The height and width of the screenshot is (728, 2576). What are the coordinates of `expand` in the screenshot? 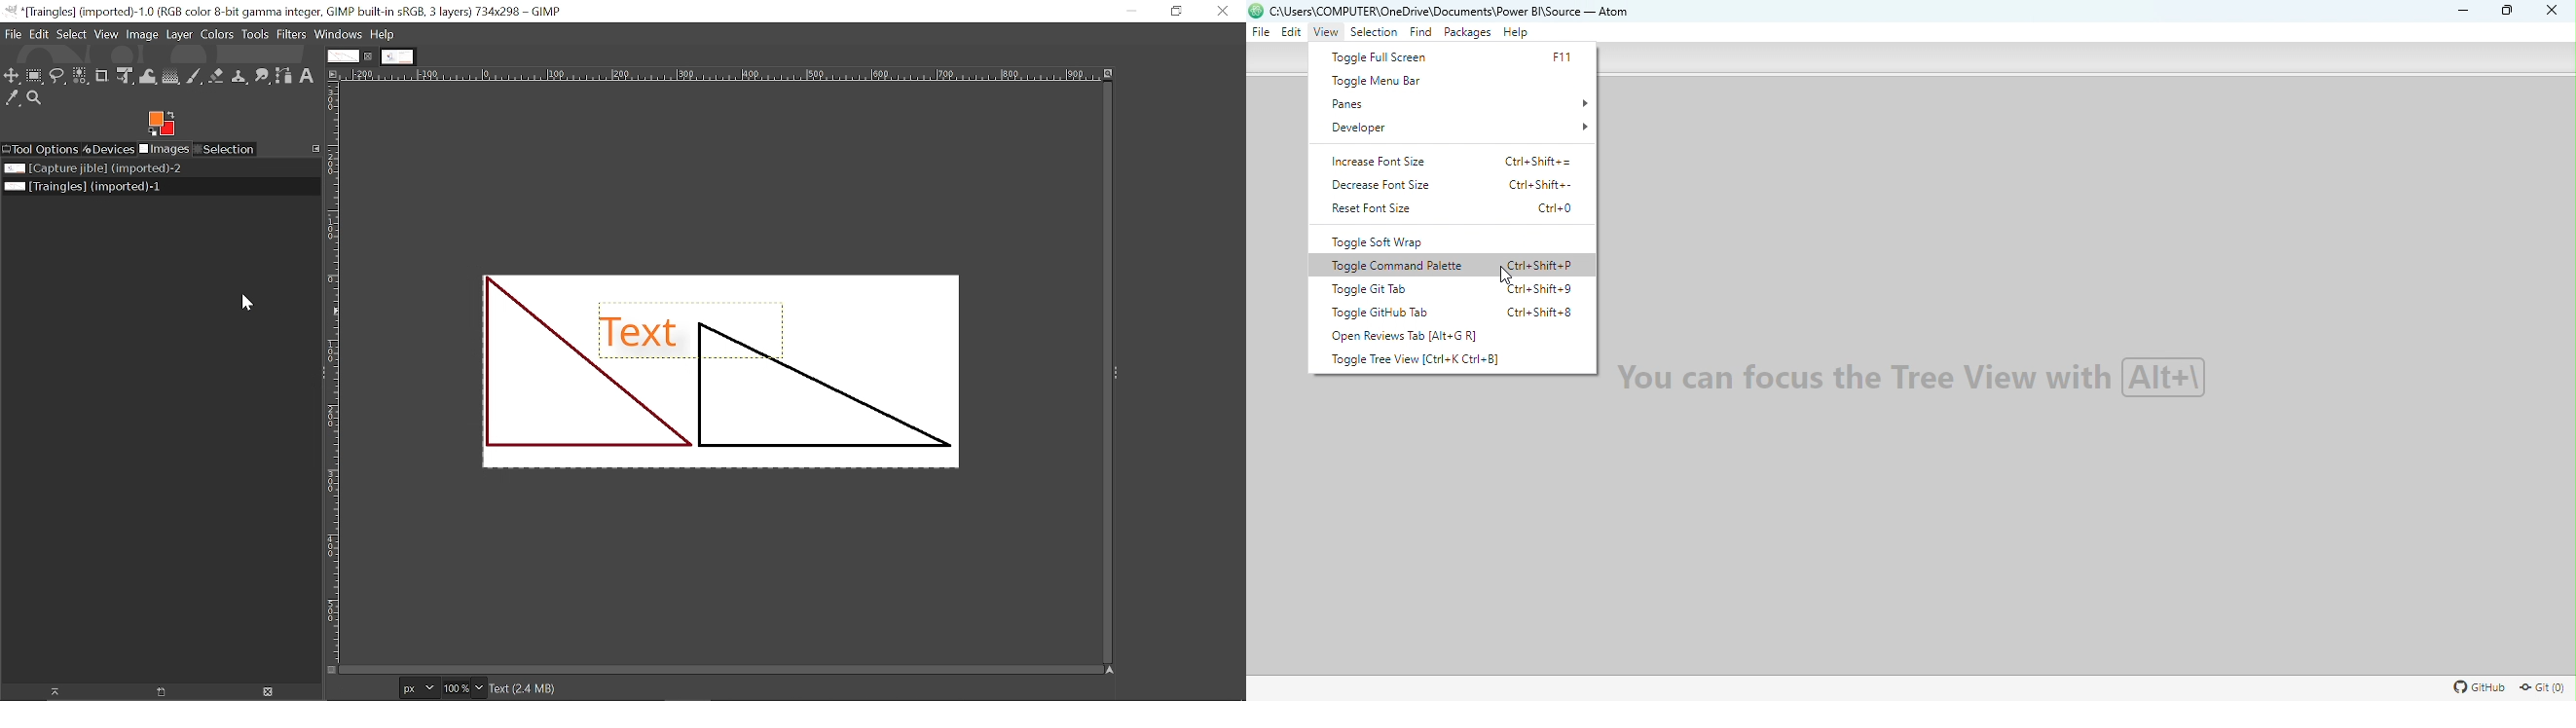 It's located at (1115, 370).